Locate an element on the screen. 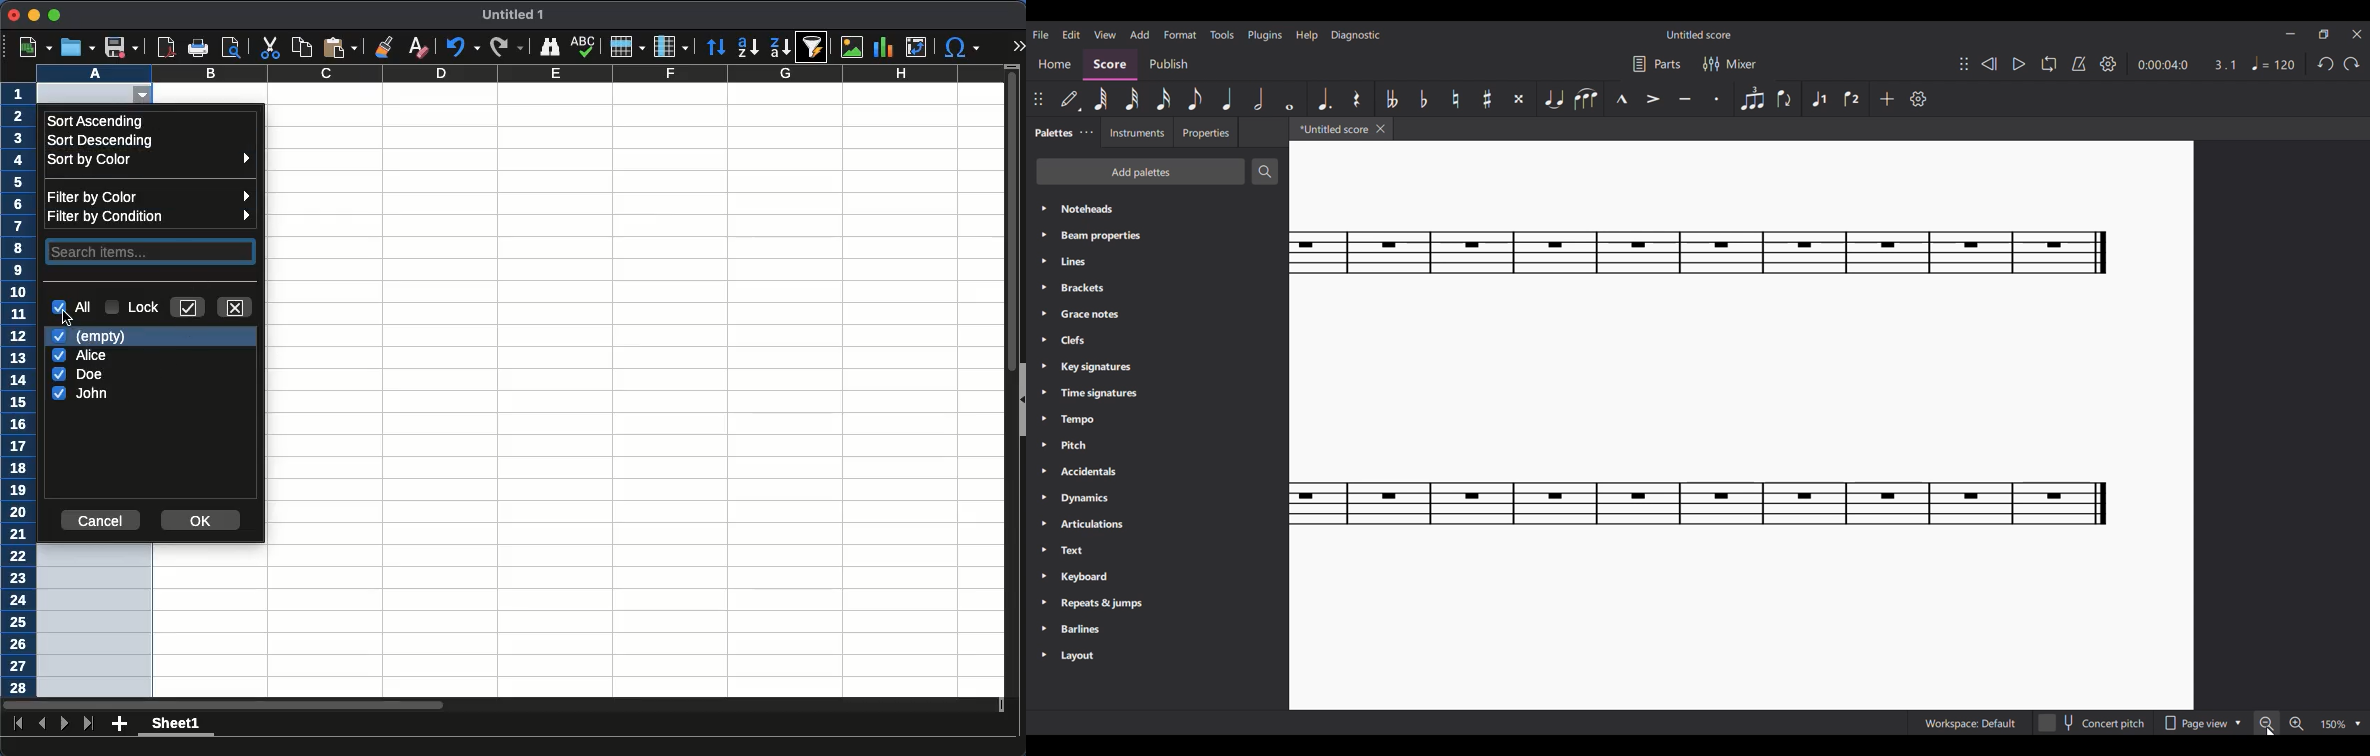 The height and width of the screenshot is (756, 2380). collapse is located at coordinates (1020, 400).